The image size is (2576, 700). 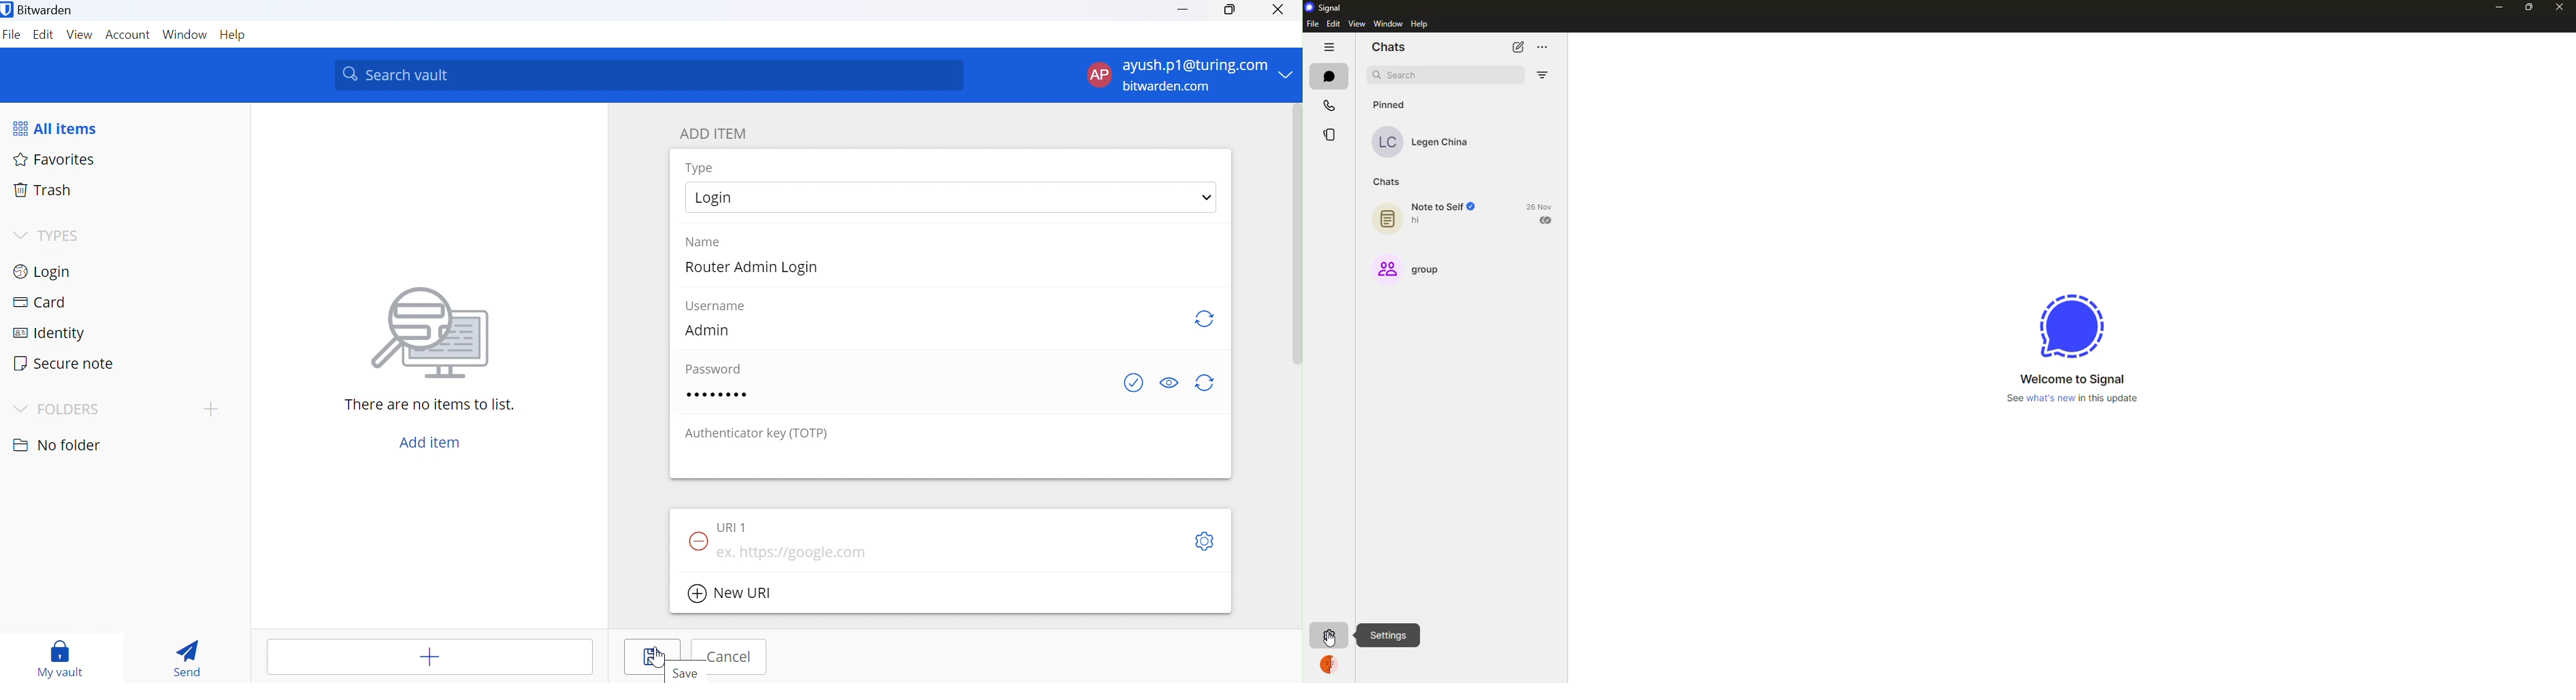 What do you see at coordinates (1519, 47) in the screenshot?
I see `new chat` at bounding box center [1519, 47].